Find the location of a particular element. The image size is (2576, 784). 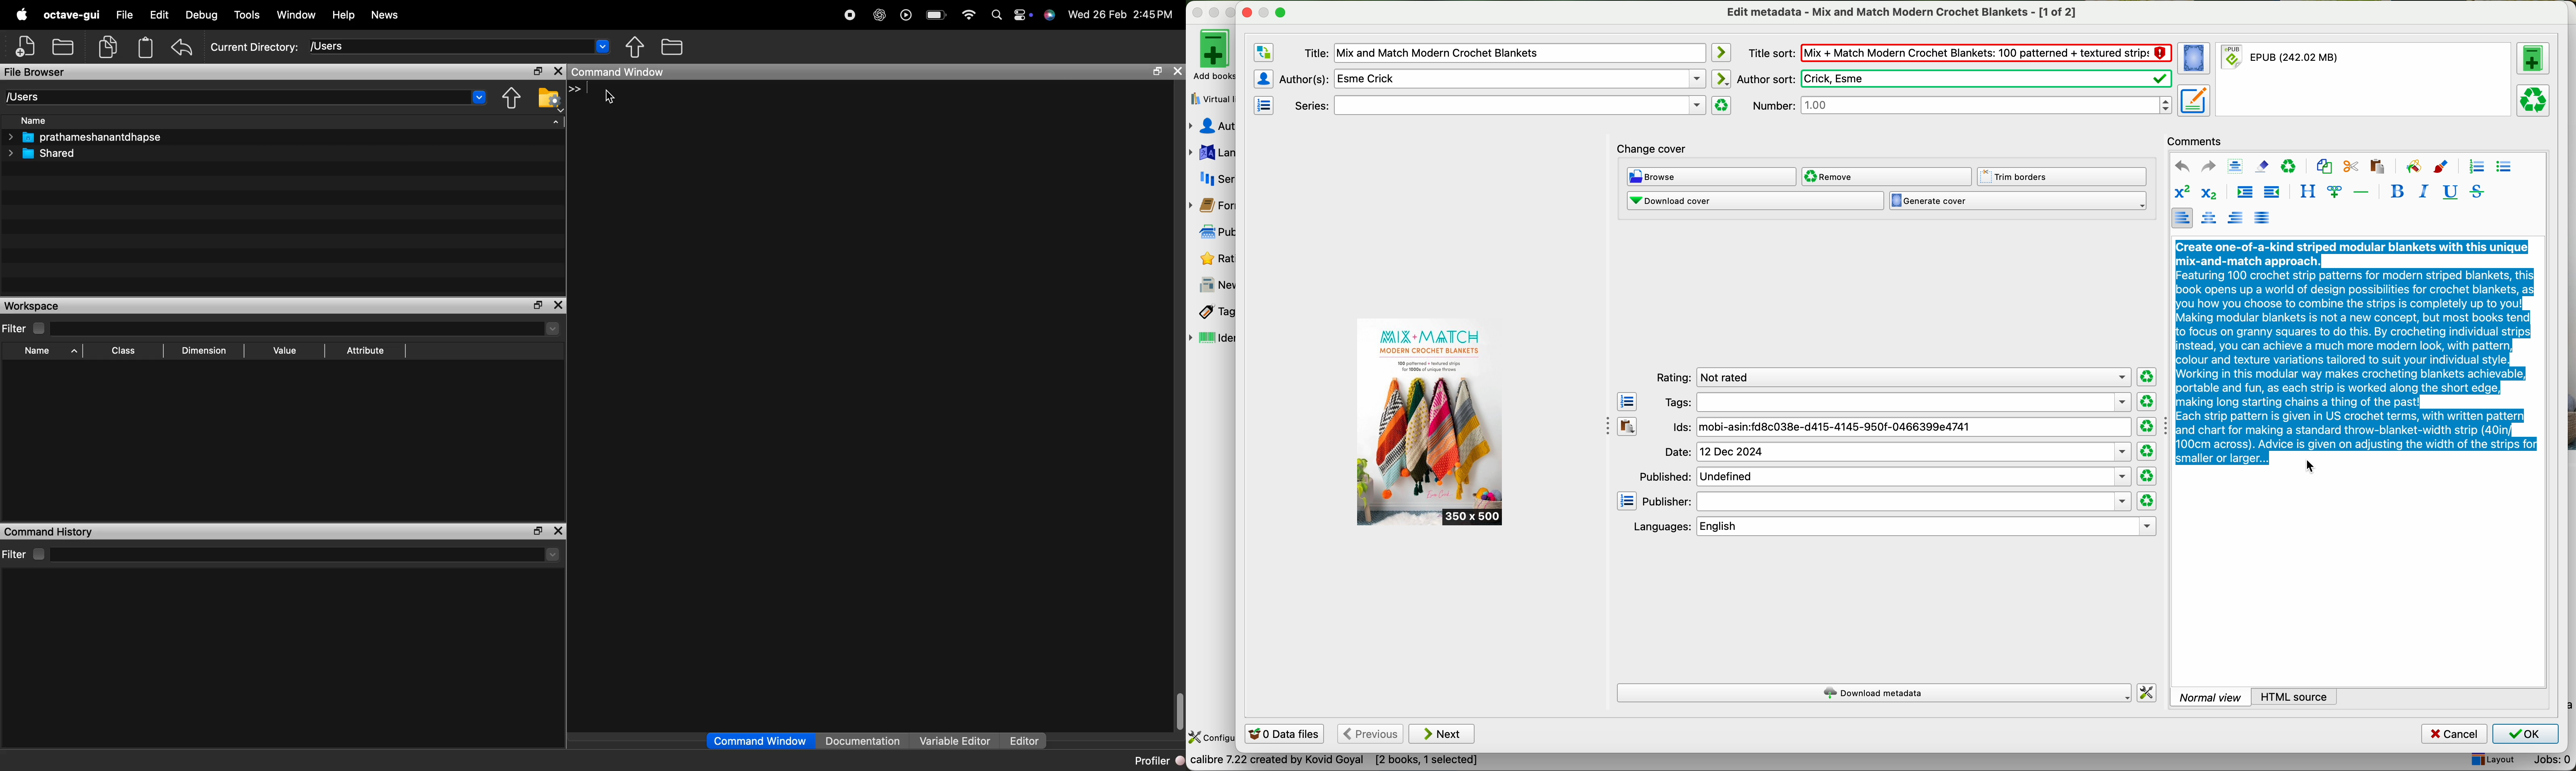

open the tag editor is located at coordinates (1627, 402).